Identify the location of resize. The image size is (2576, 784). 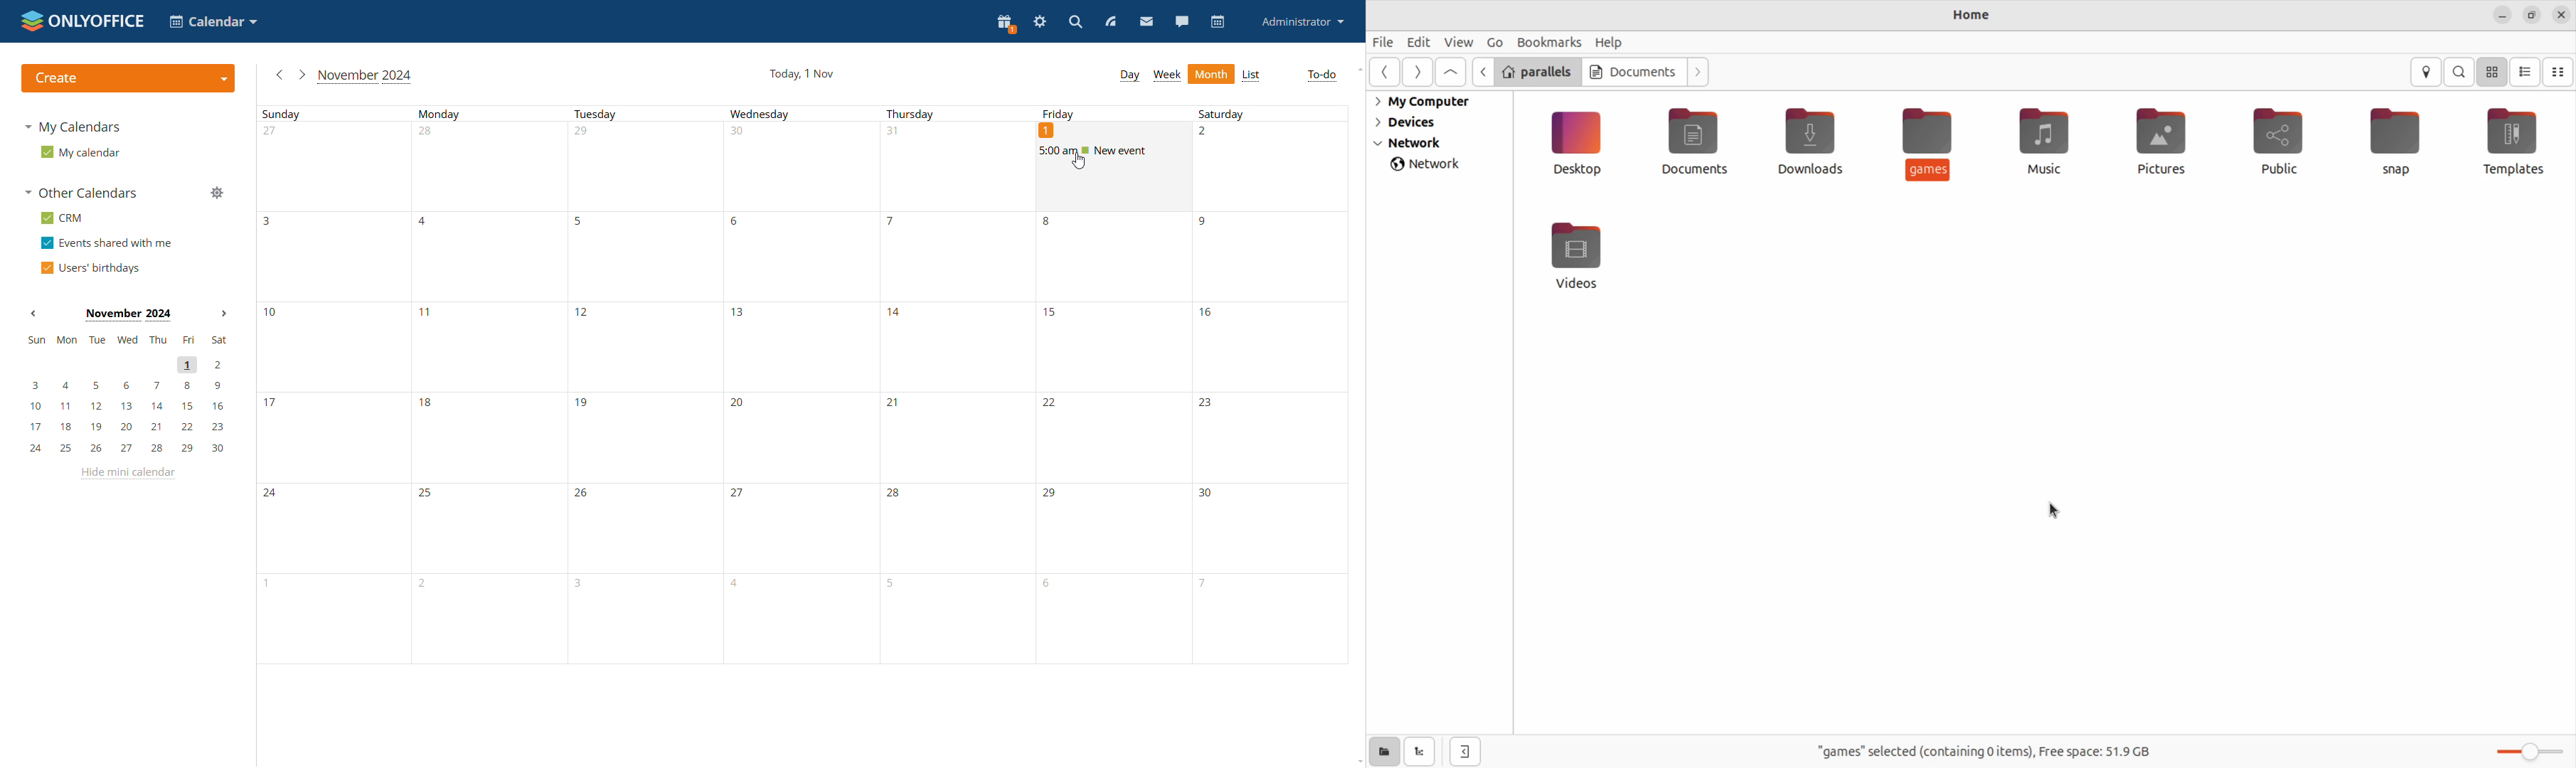
(2532, 16).